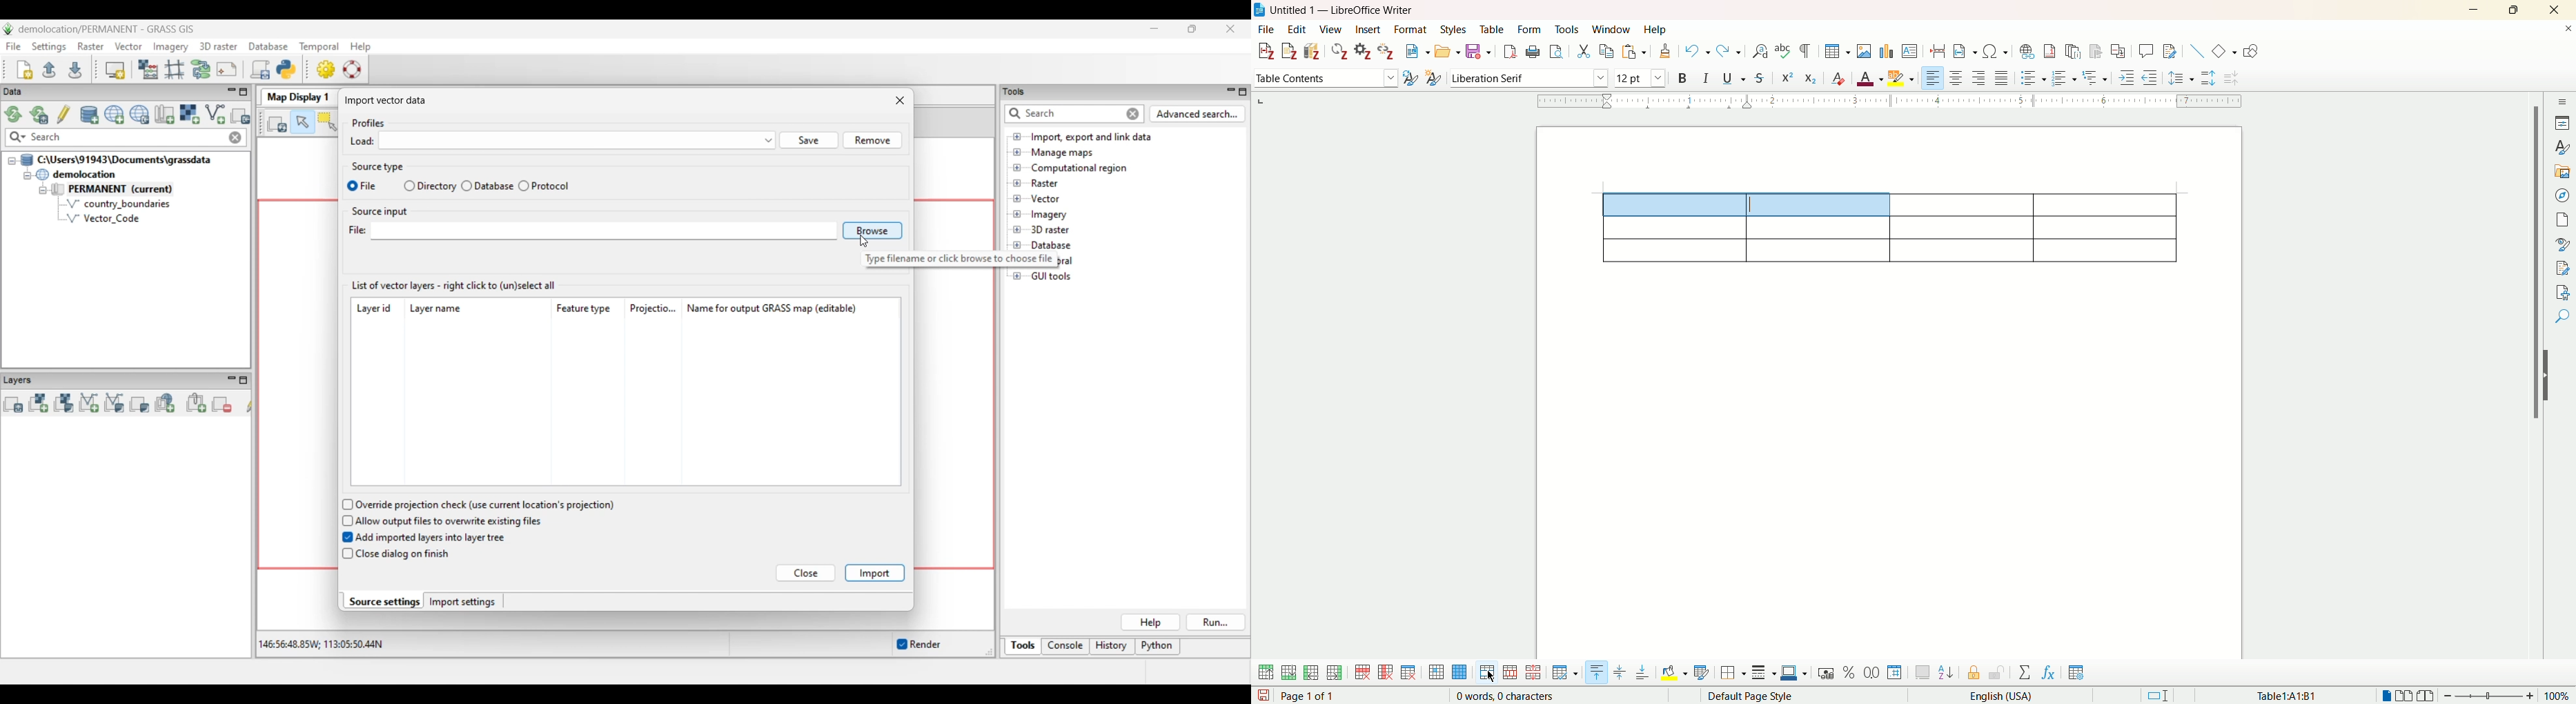 The image size is (2576, 728). Describe the element at coordinates (1923, 671) in the screenshot. I see `insert caption` at that location.